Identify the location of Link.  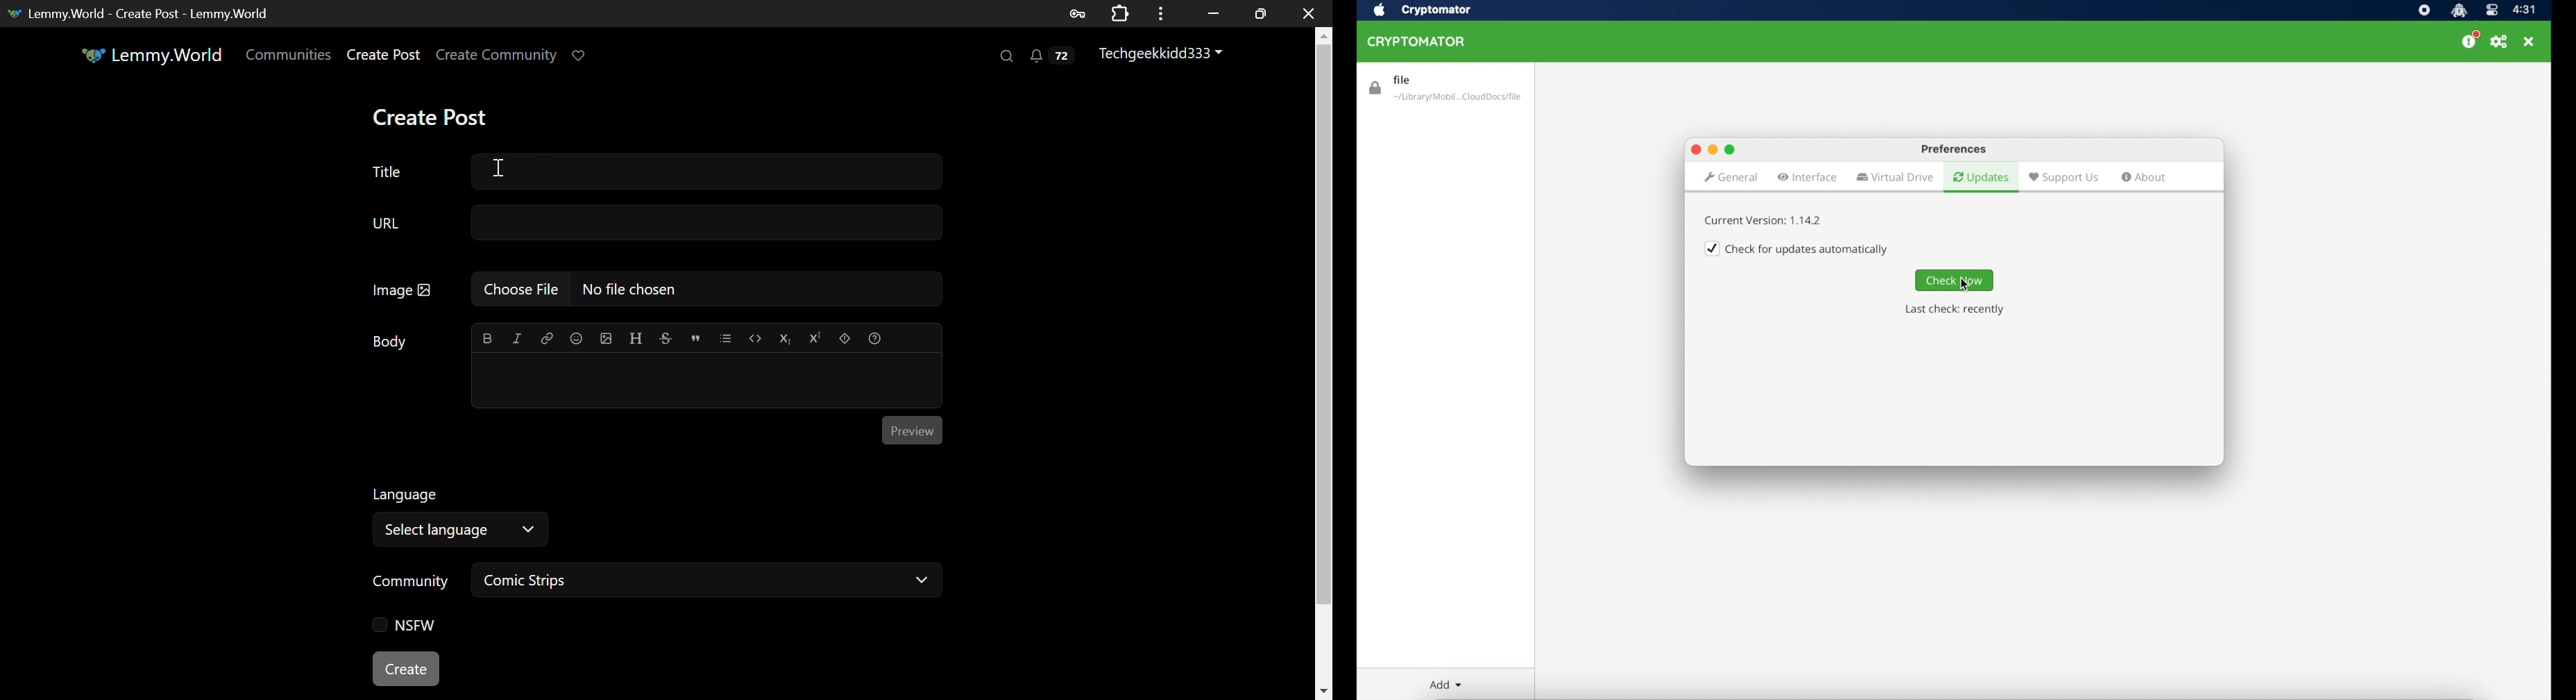
(547, 339).